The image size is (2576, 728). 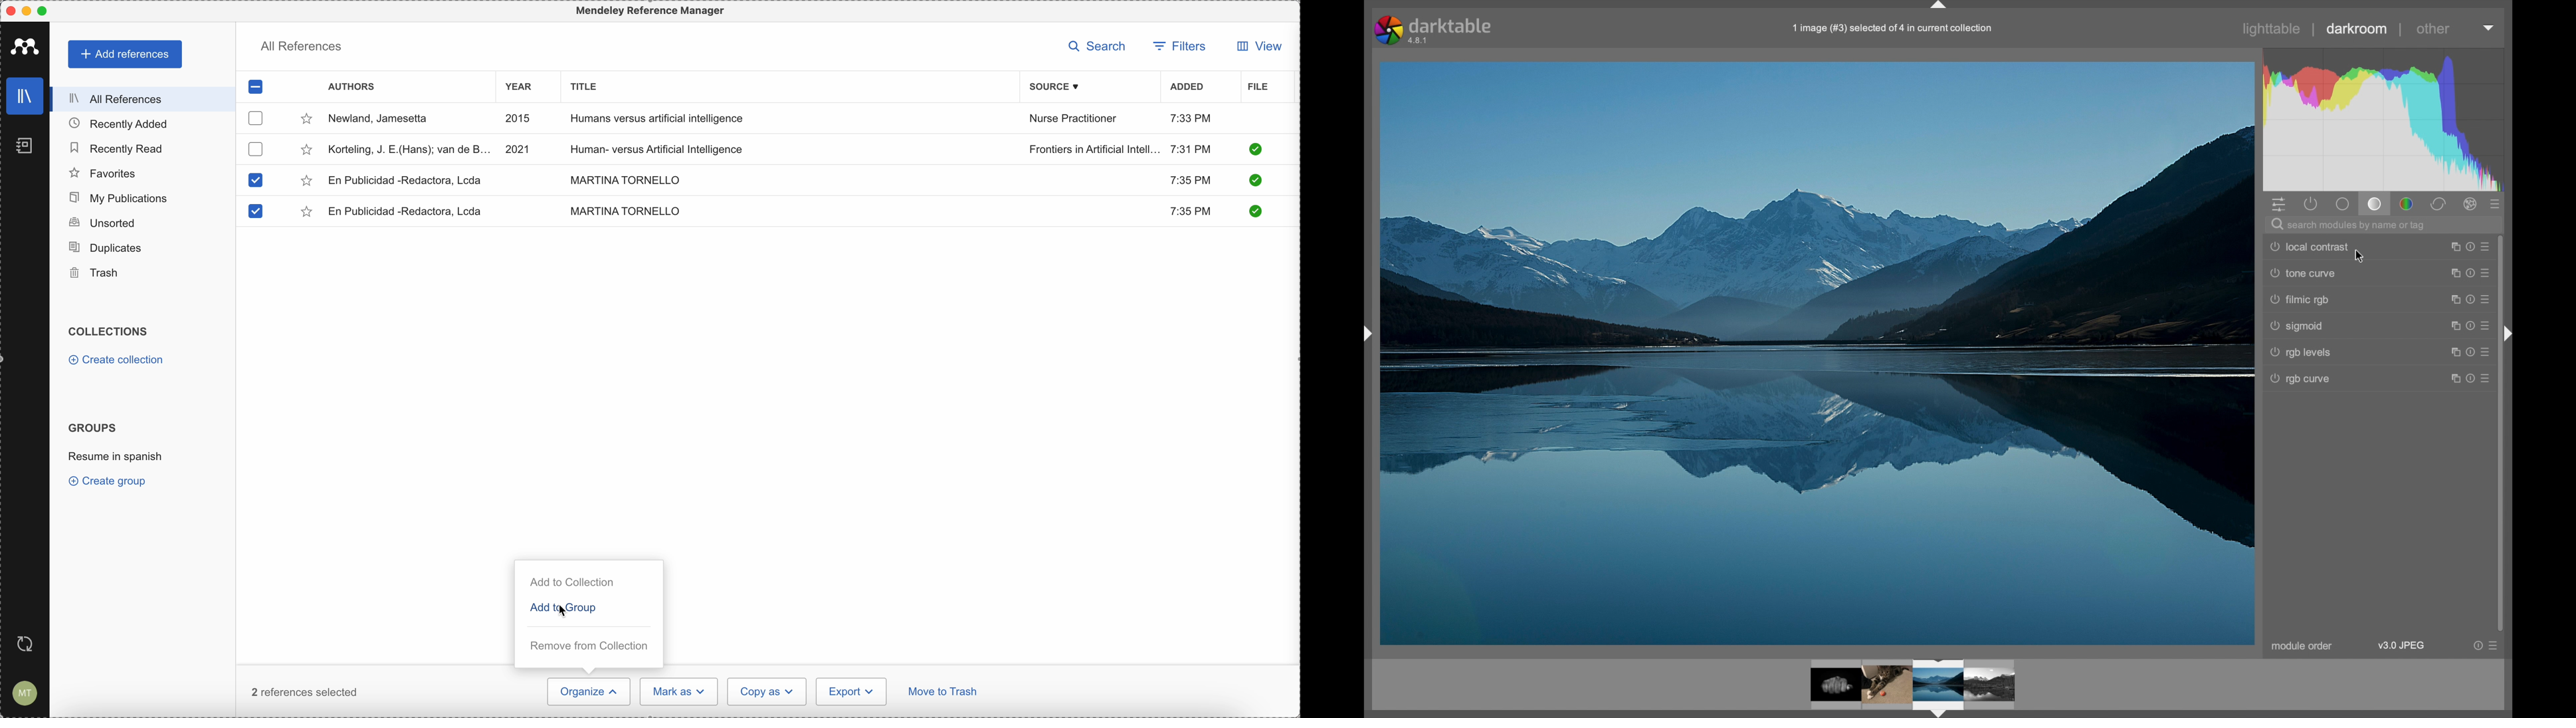 What do you see at coordinates (768, 692) in the screenshot?
I see `copy as` at bounding box center [768, 692].